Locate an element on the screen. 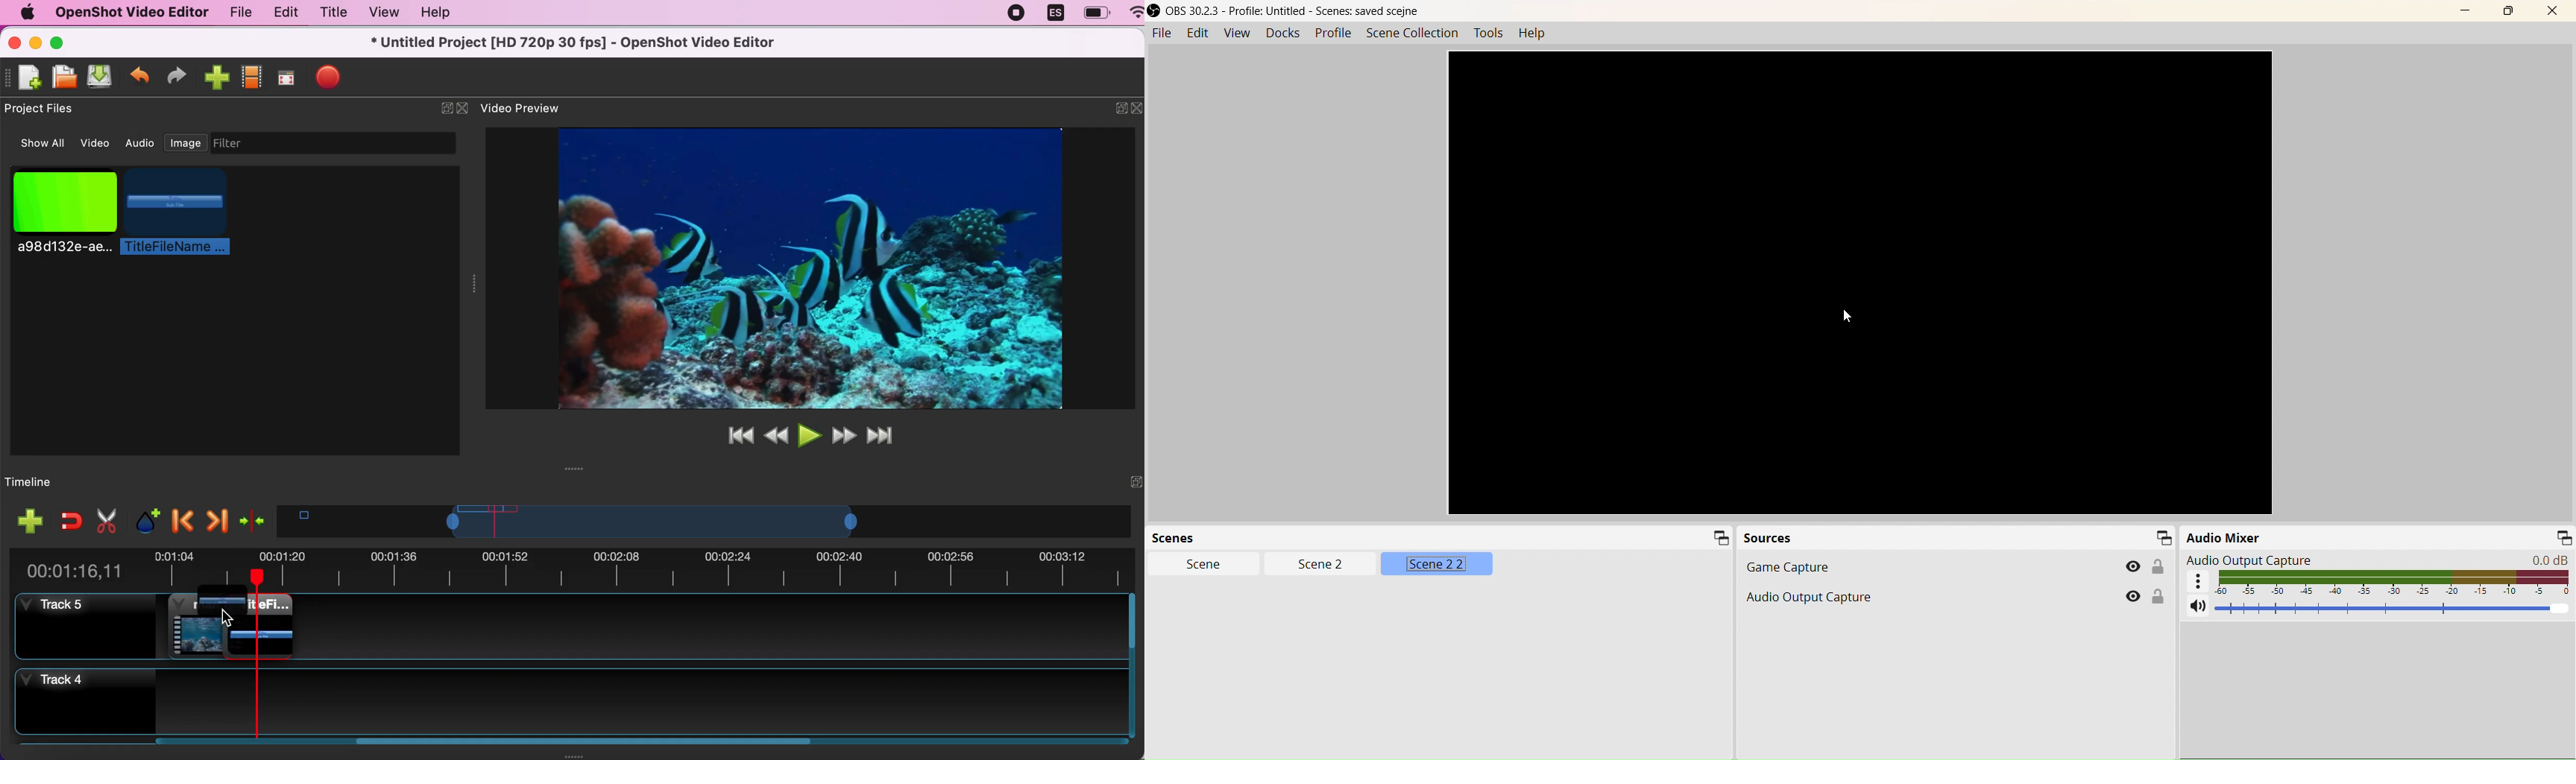 The image size is (2576, 784). WIFI is located at coordinates (1137, 11).